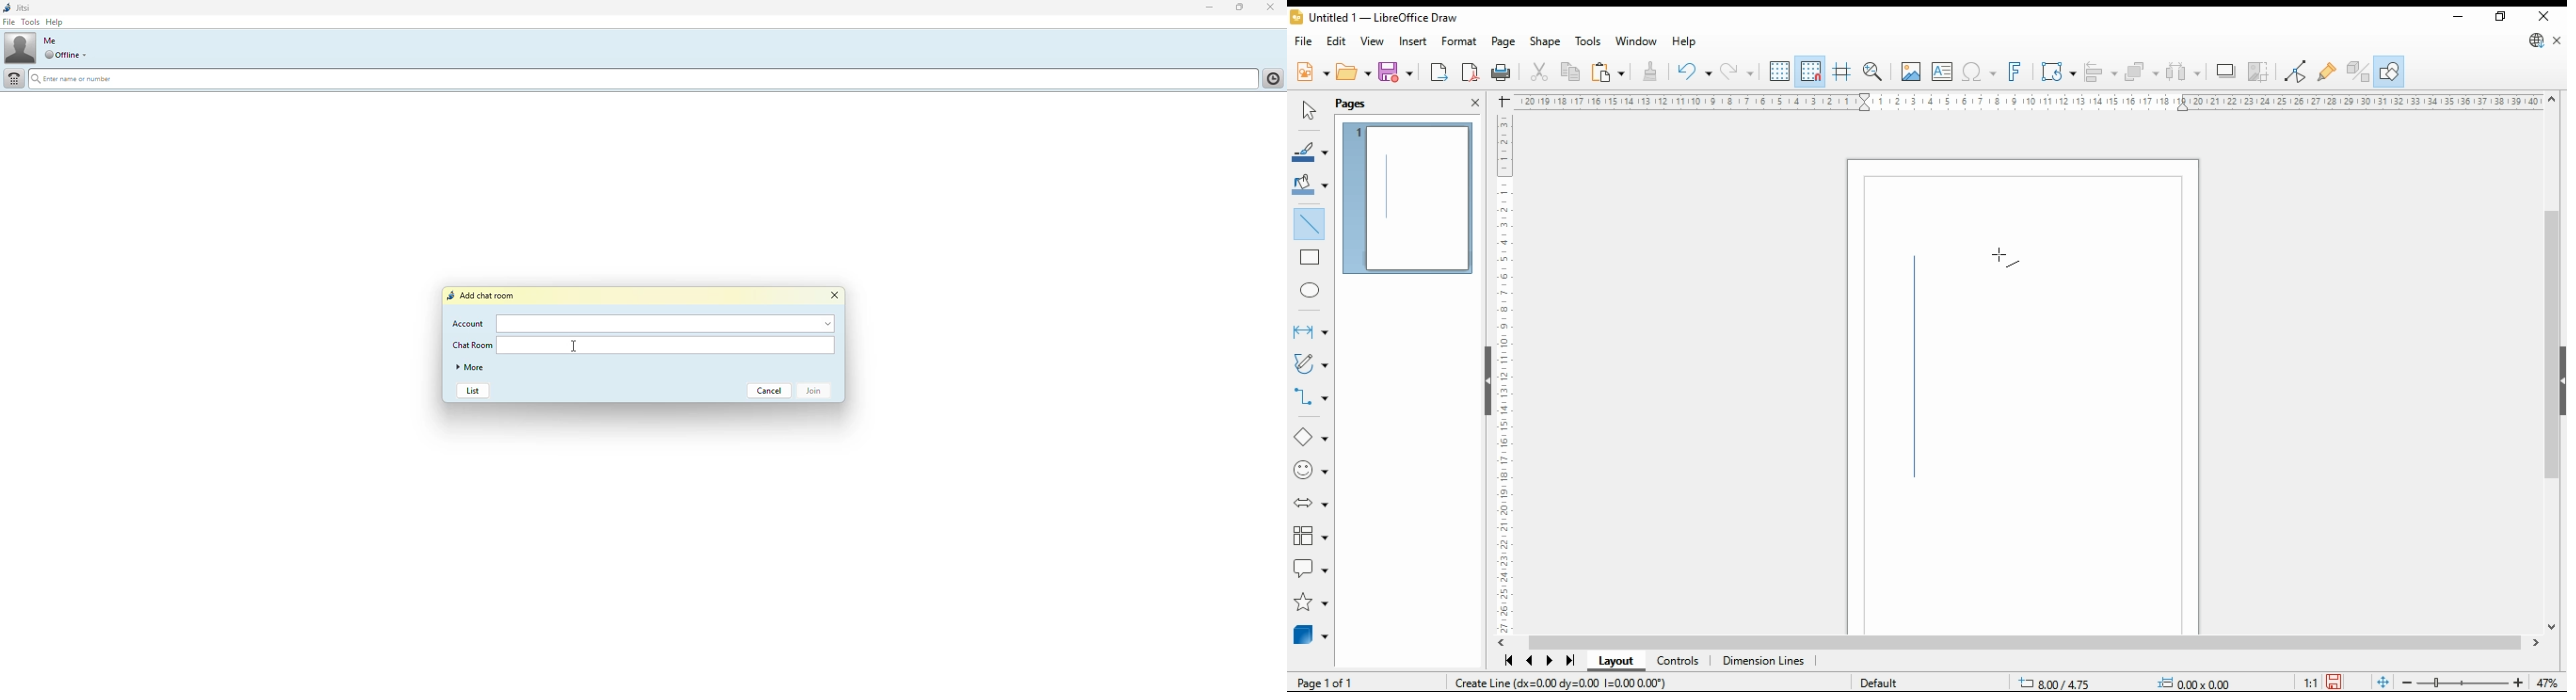 This screenshot has height=700, width=2576. I want to click on ellipse, so click(1310, 288).